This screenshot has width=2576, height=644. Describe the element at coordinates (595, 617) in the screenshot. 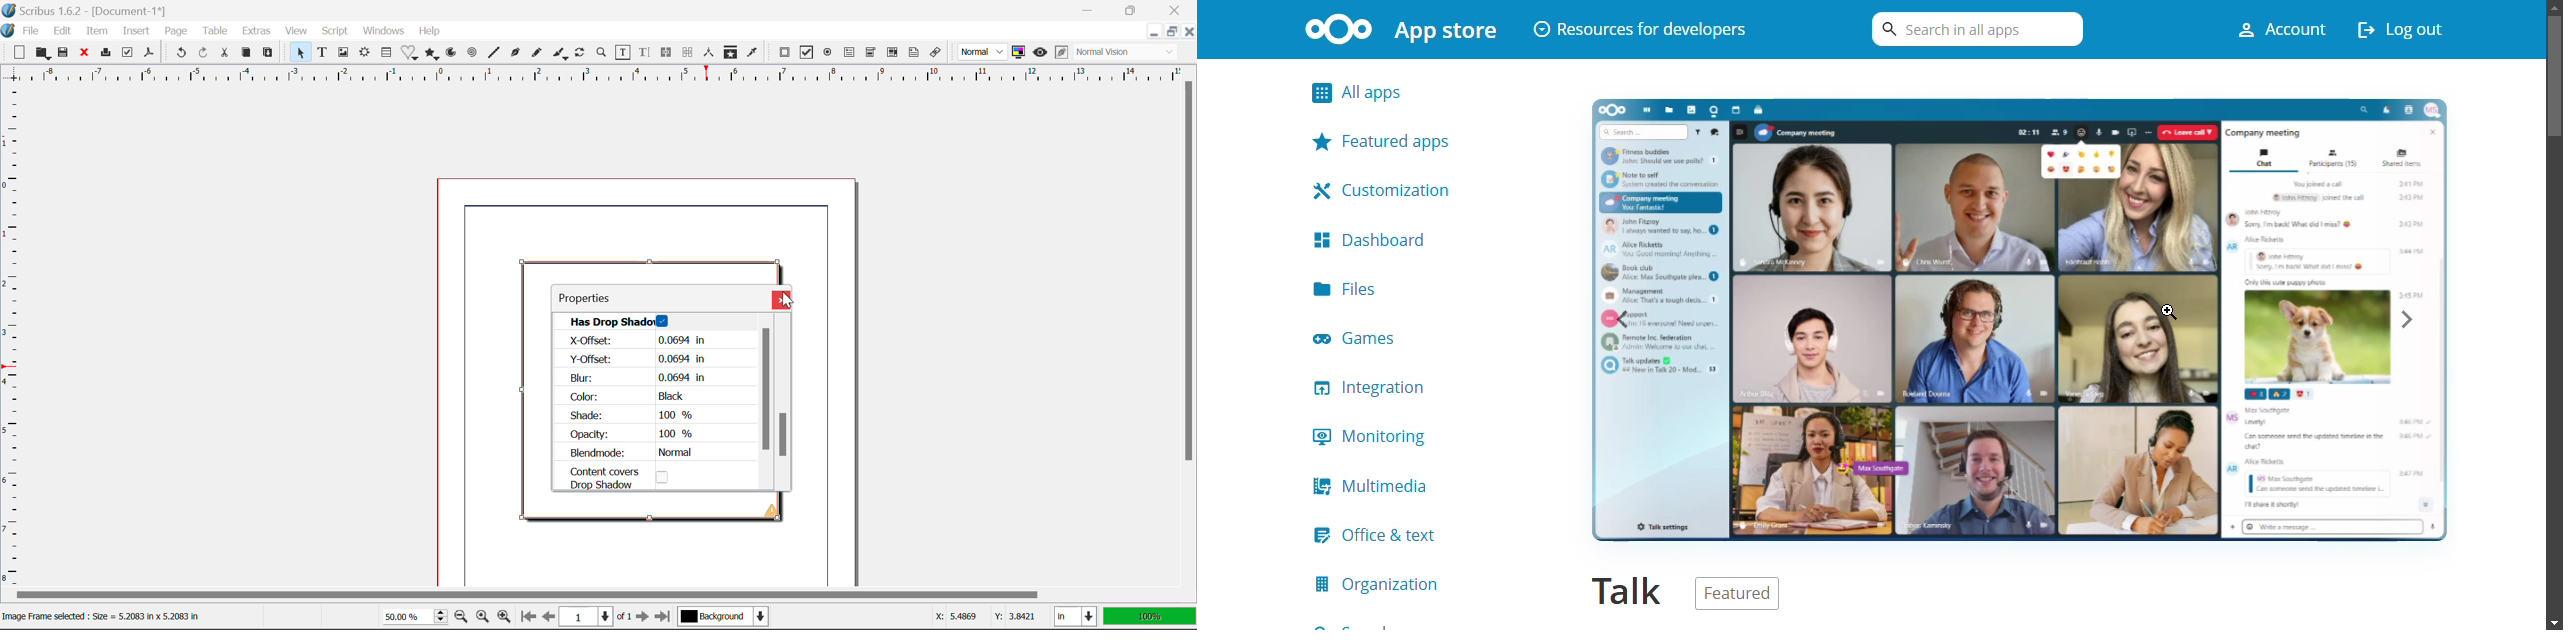

I see `1 of 1` at that location.